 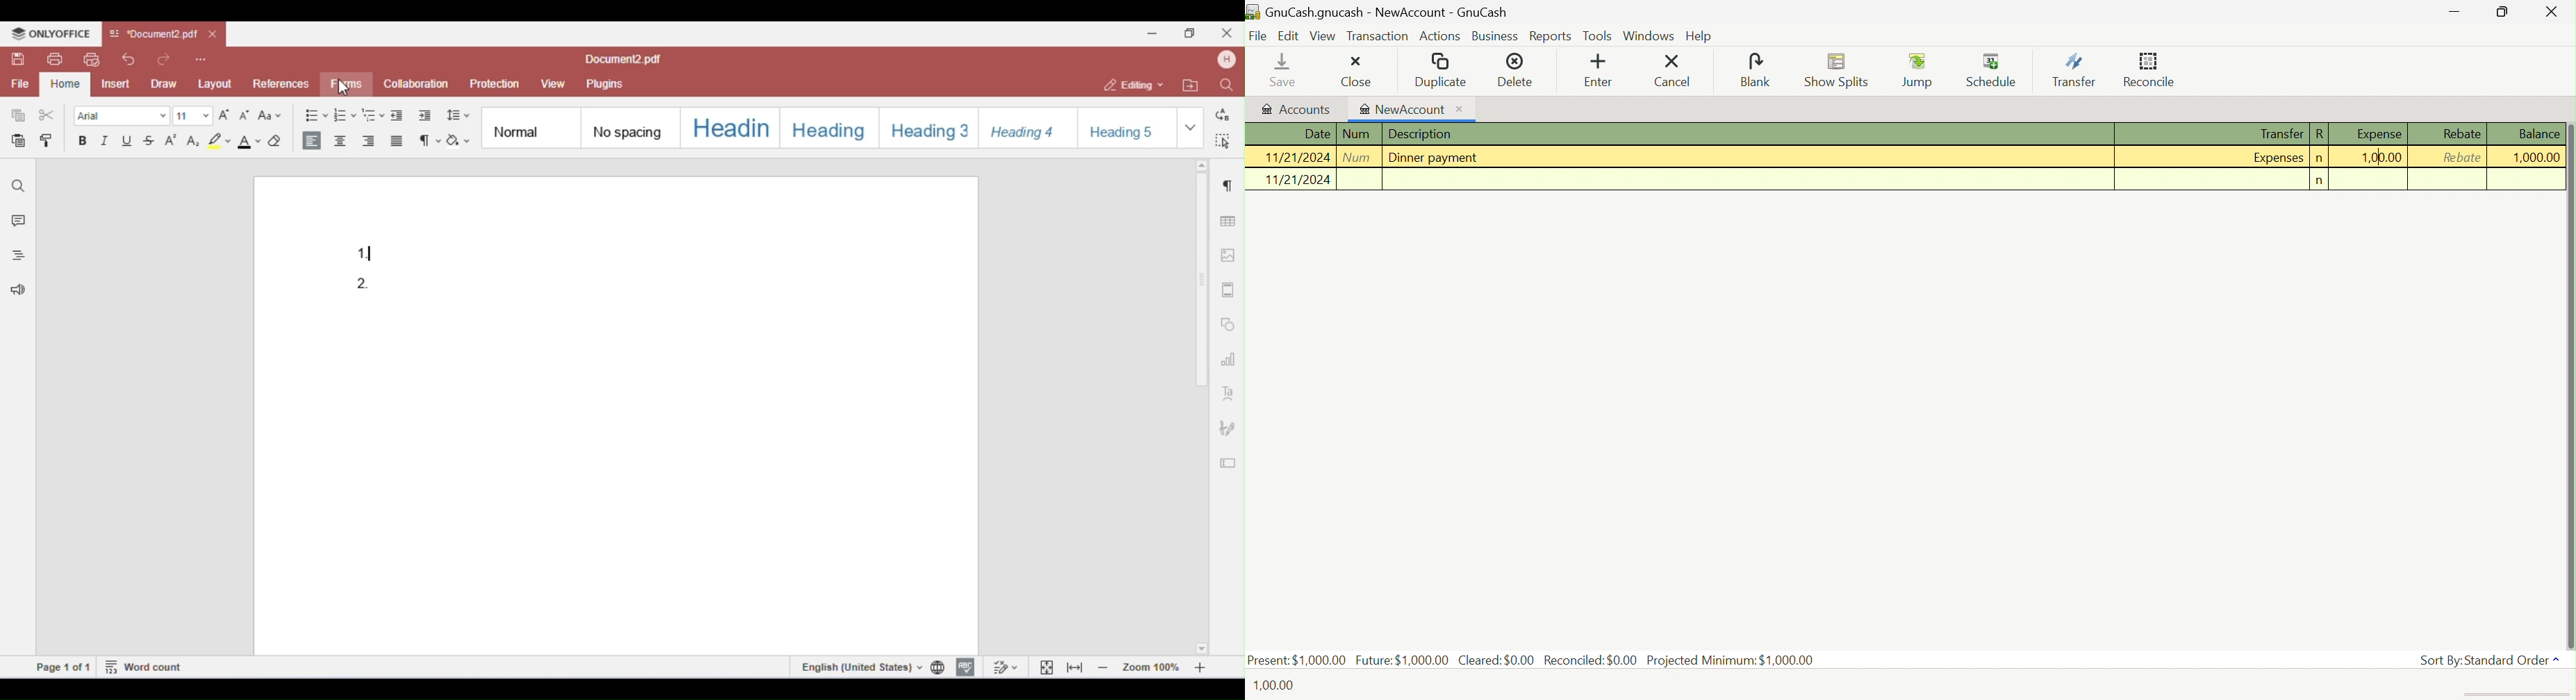 What do you see at coordinates (1411, 108) in the screenshot?
I see `NewAccount` at bounding box center [1411, 108].